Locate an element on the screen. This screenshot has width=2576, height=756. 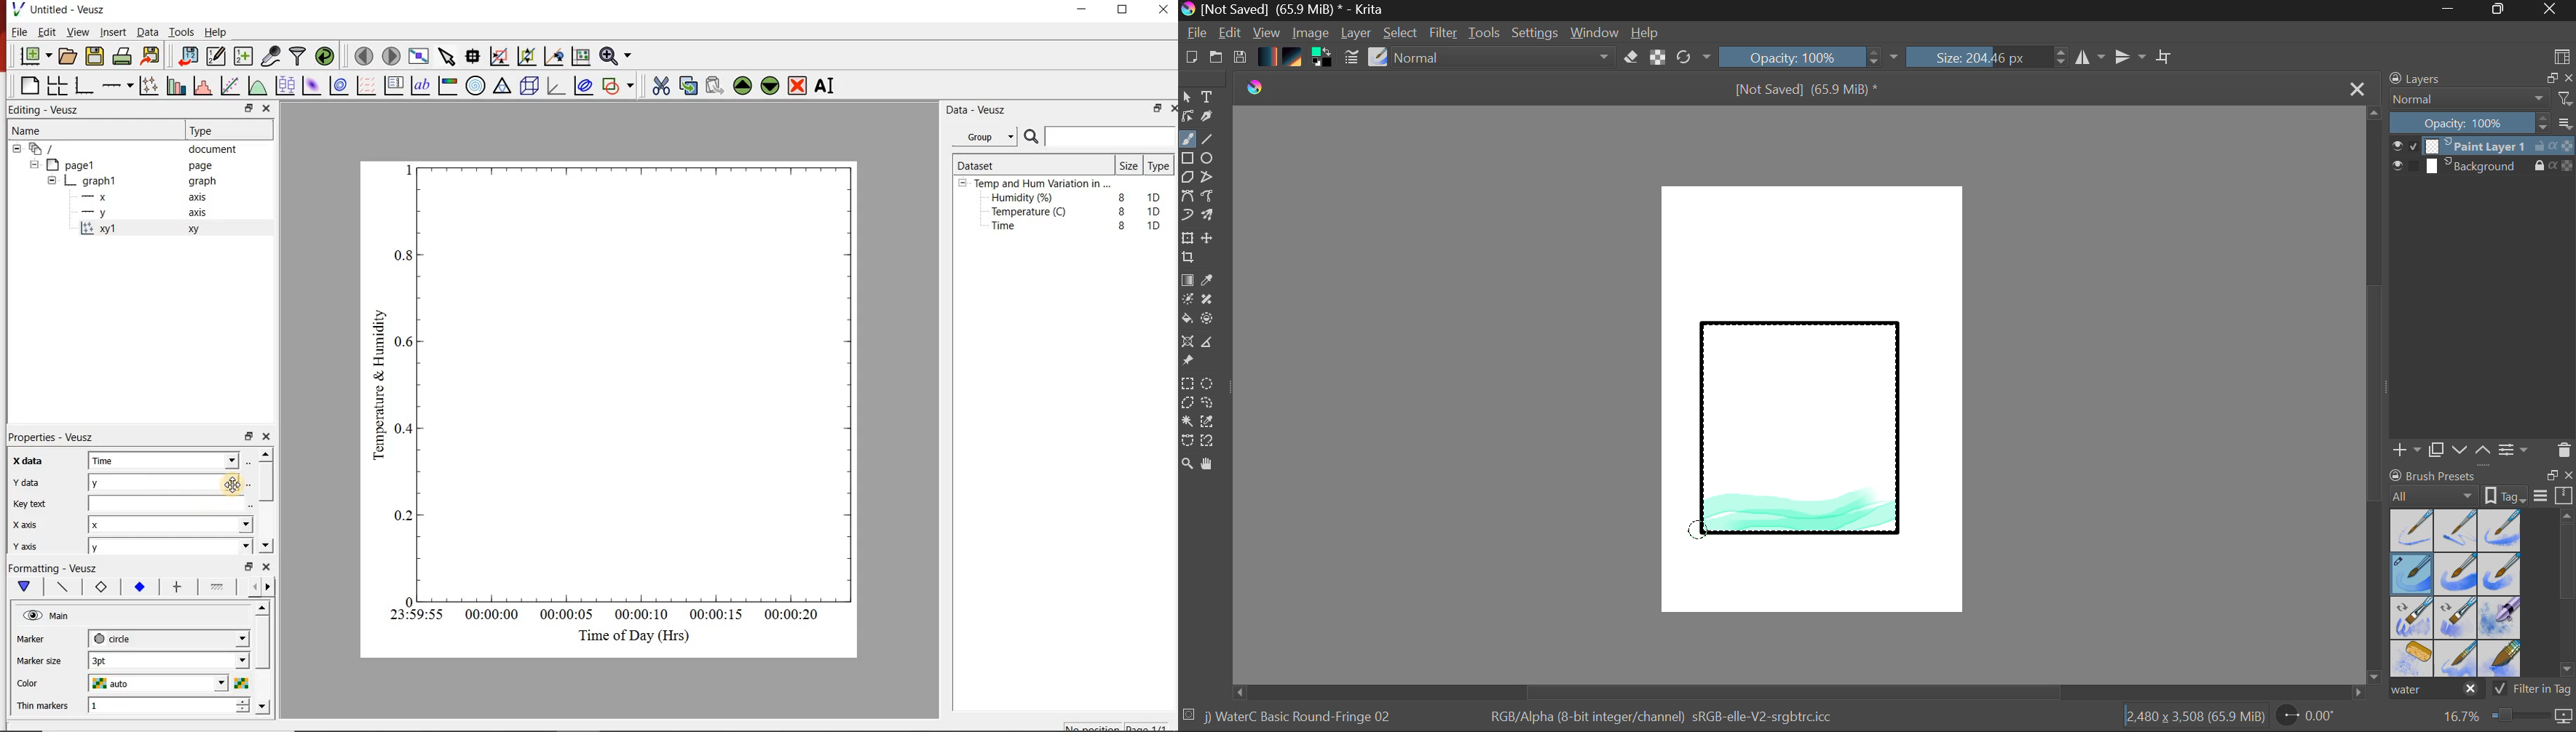
Close is located at coordinates (2551, 10).